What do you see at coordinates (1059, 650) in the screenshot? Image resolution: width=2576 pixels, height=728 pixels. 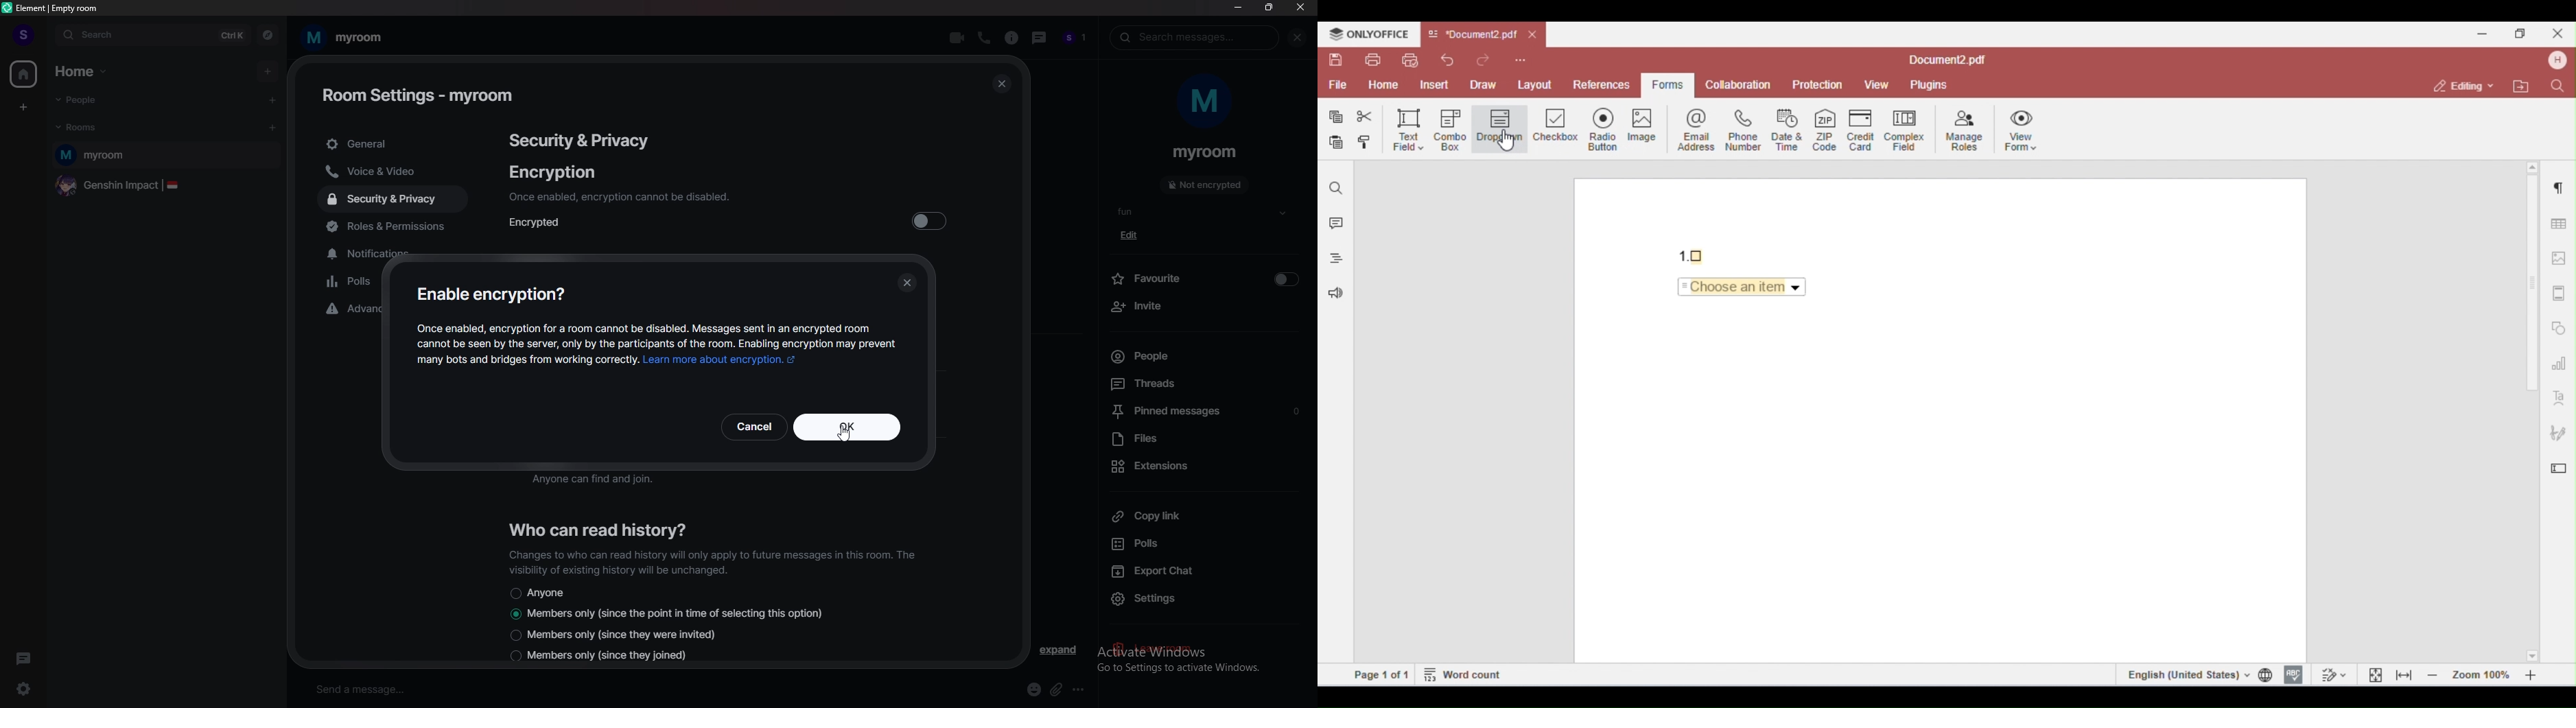 I see `expand` at bounding box center [1059, 650].